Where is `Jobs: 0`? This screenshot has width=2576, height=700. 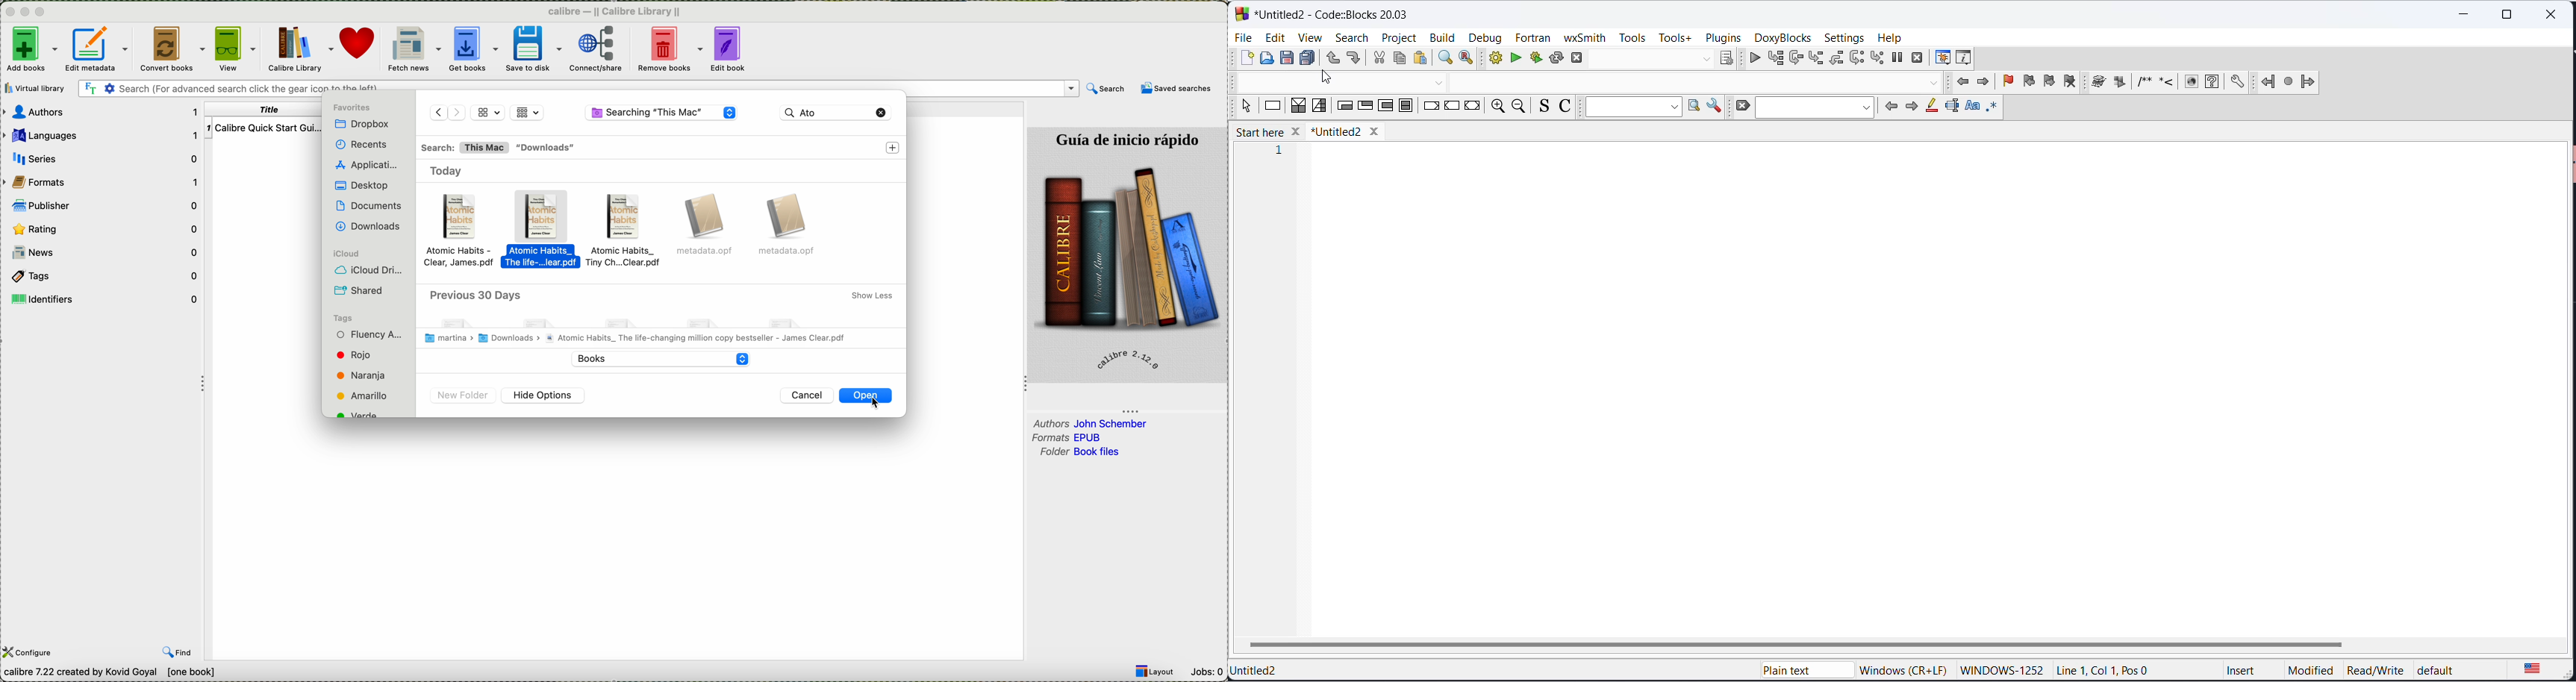 Jobs: 0 is located at coordinates (1207, 673).